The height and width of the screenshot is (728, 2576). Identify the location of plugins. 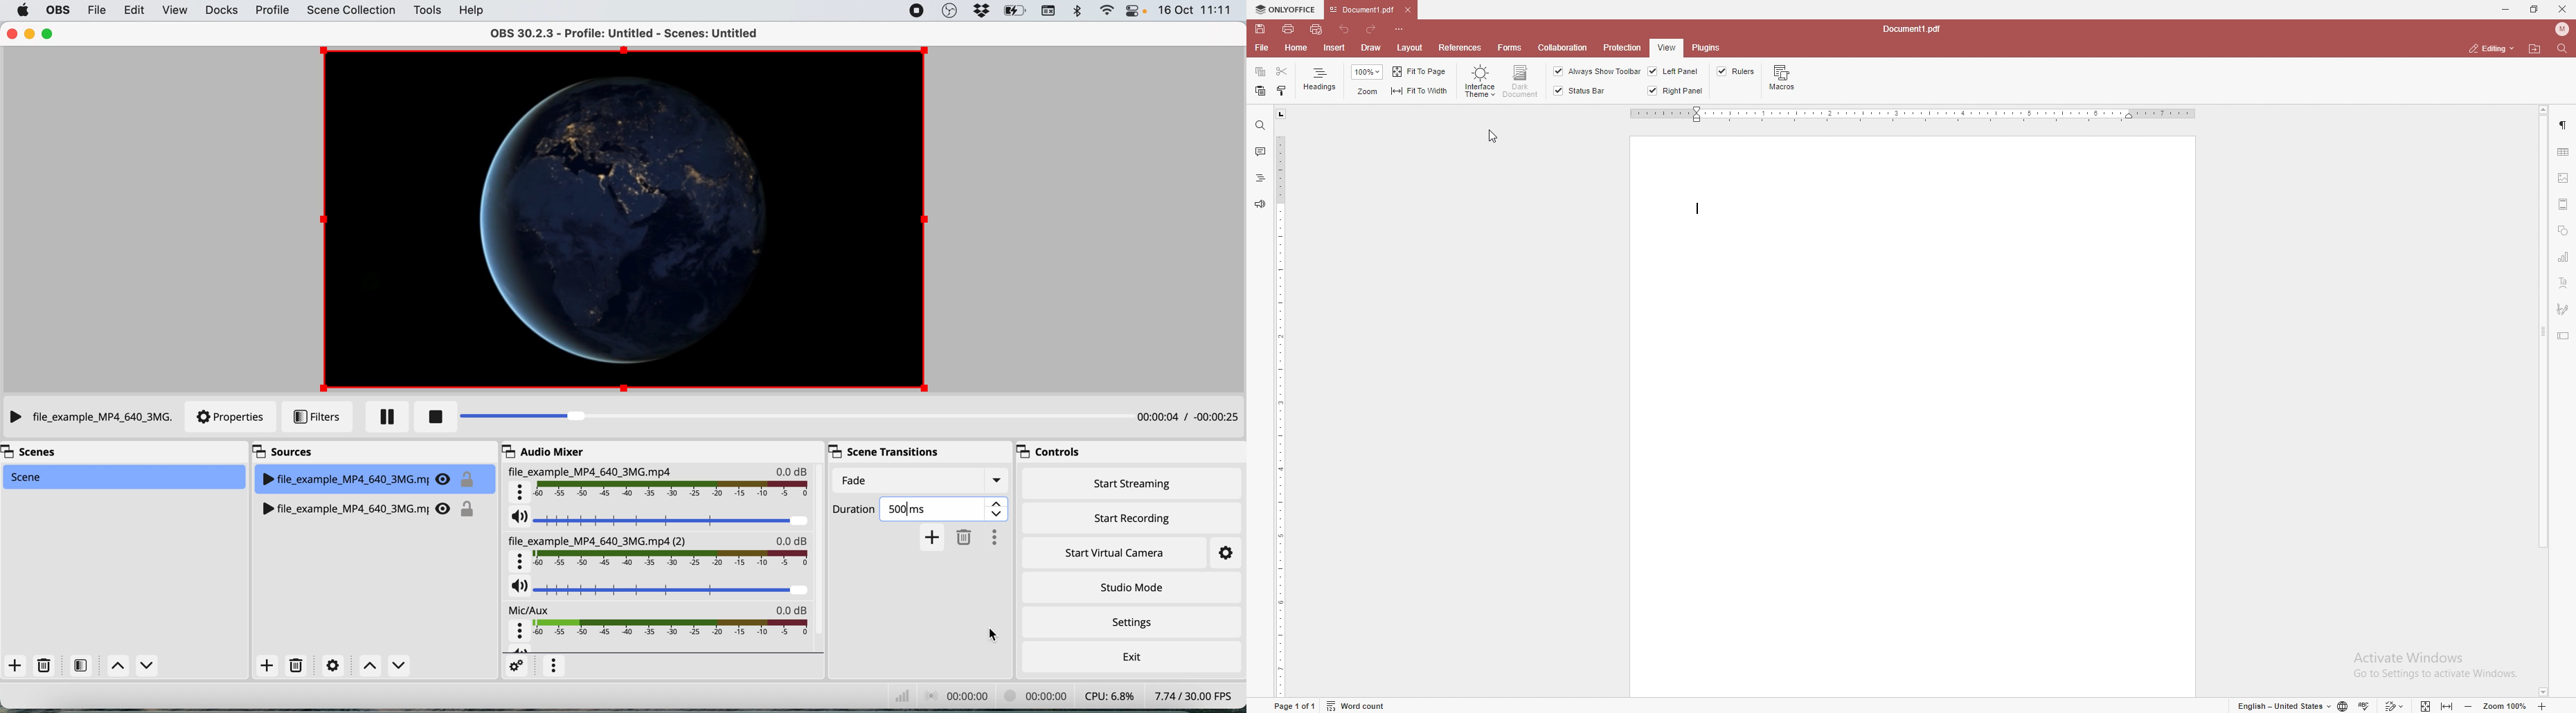
(1709, 48).